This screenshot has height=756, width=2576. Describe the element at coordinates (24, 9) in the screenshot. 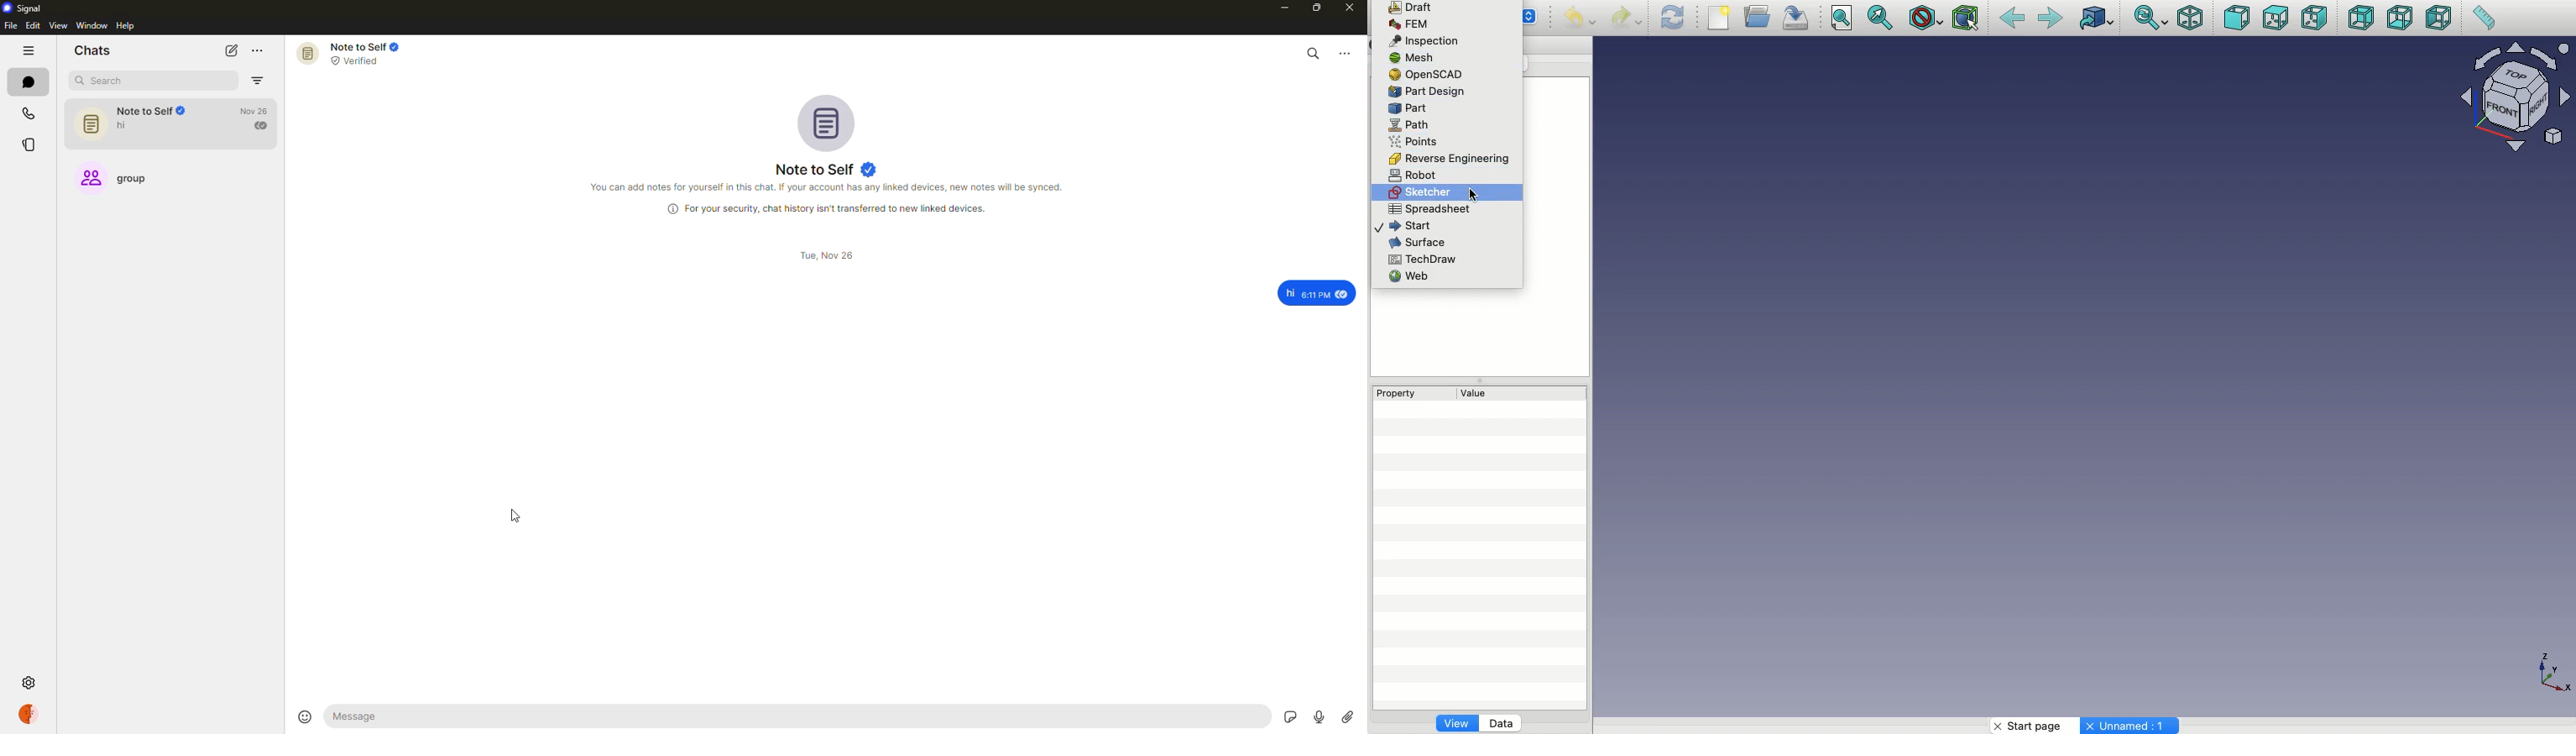

I see `signal` at that location.